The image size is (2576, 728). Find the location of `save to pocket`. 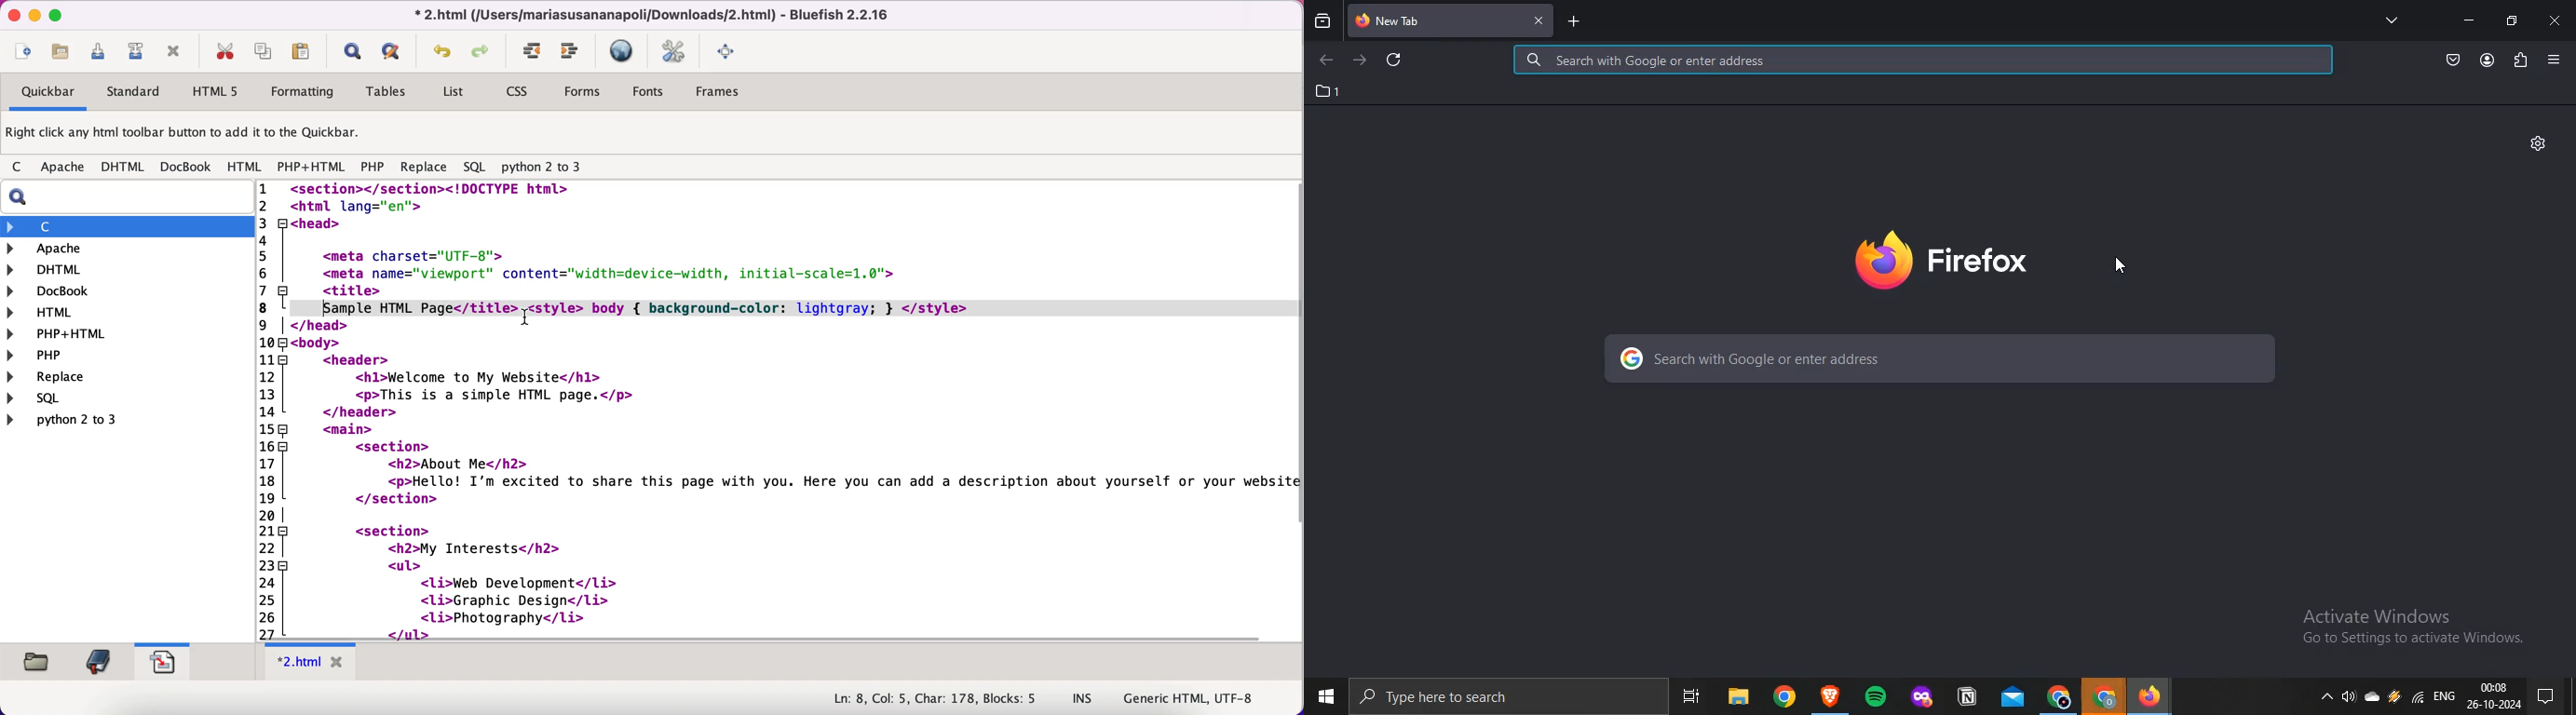

save to pocket is located at coordinates (2454, 61).